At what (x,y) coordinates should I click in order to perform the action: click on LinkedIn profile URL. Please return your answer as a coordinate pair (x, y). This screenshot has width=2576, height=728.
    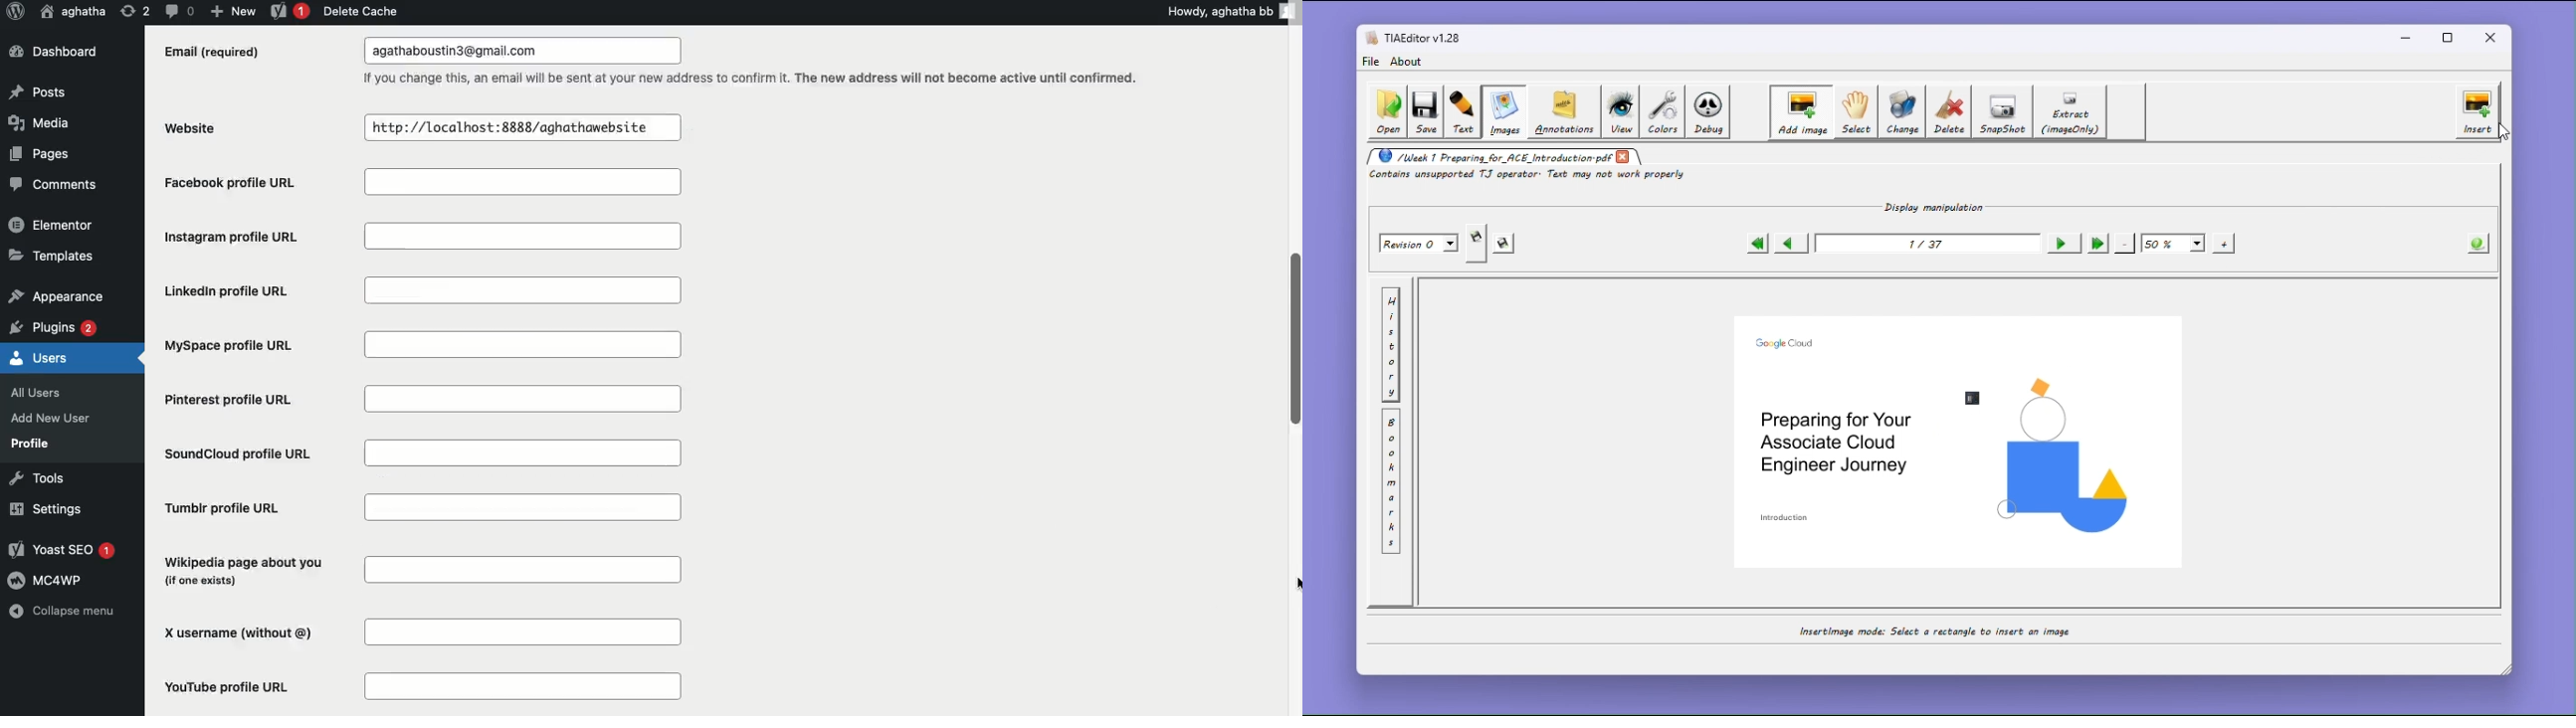
    Looking at the image, I should click on (422, 290).